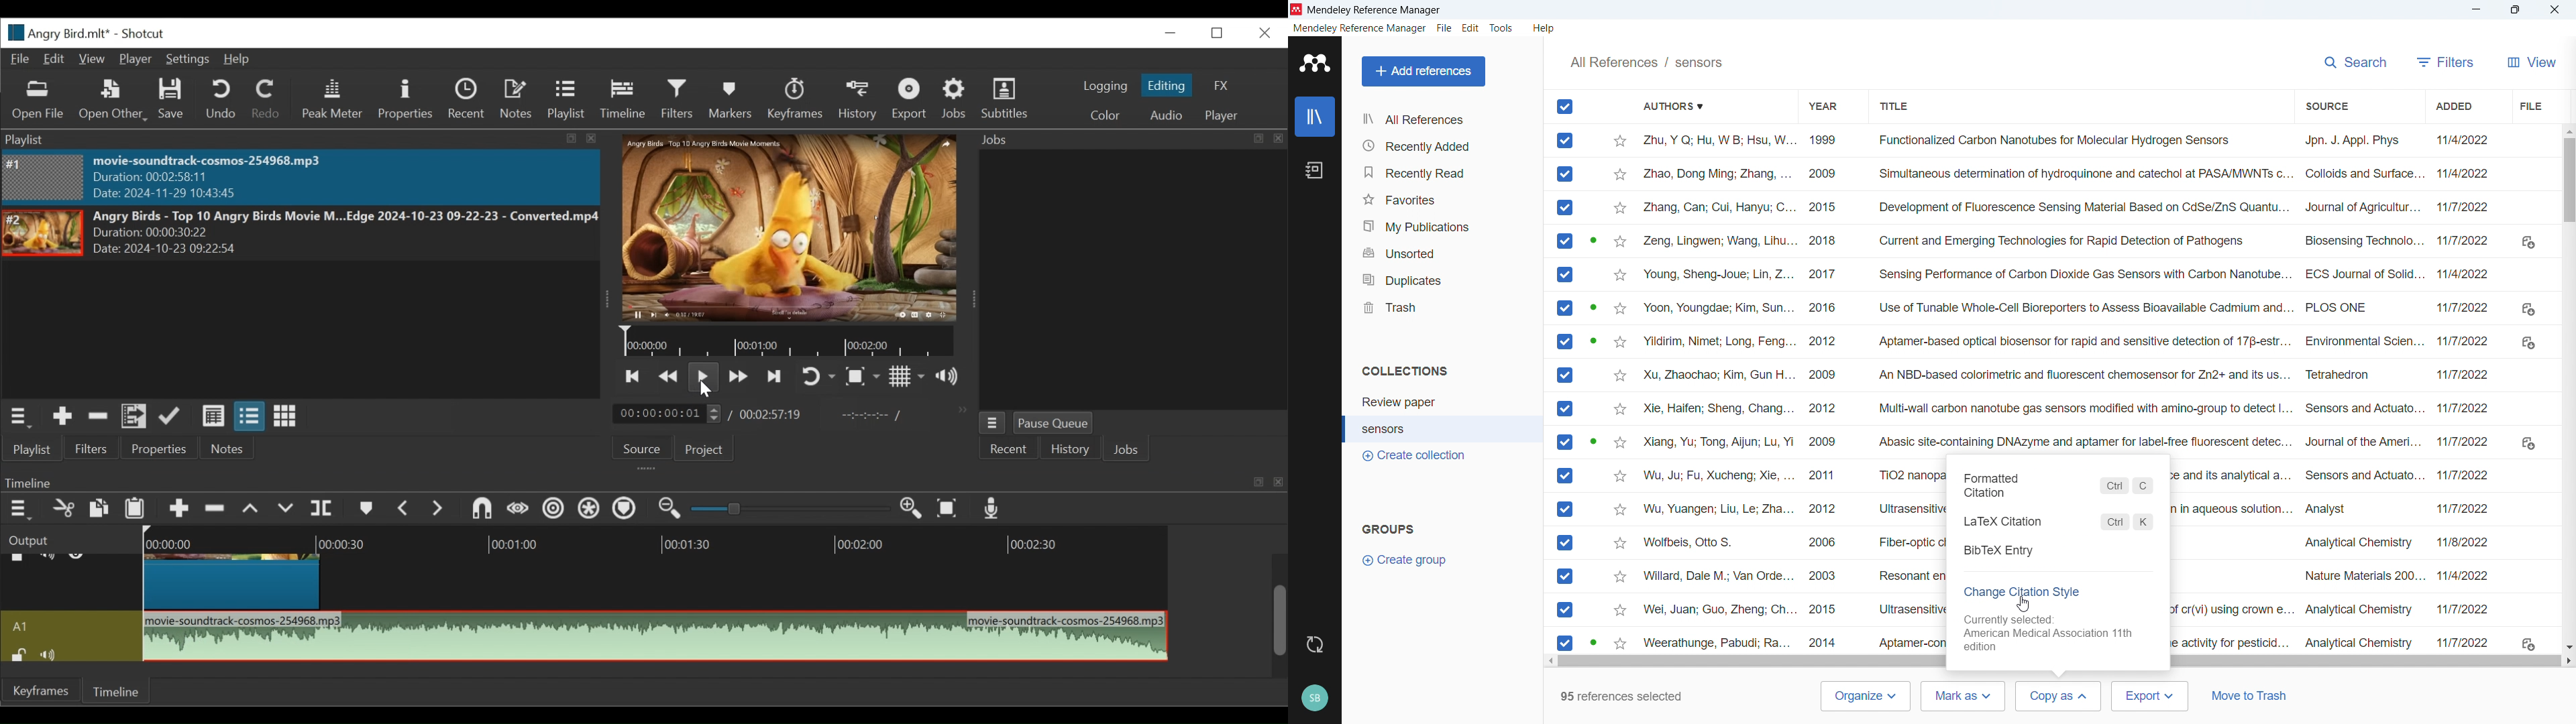  What do you see at coordinates (2059, 520) in the screenshot?
I see `LATEX citation ` at bounding box center [2059, 520].